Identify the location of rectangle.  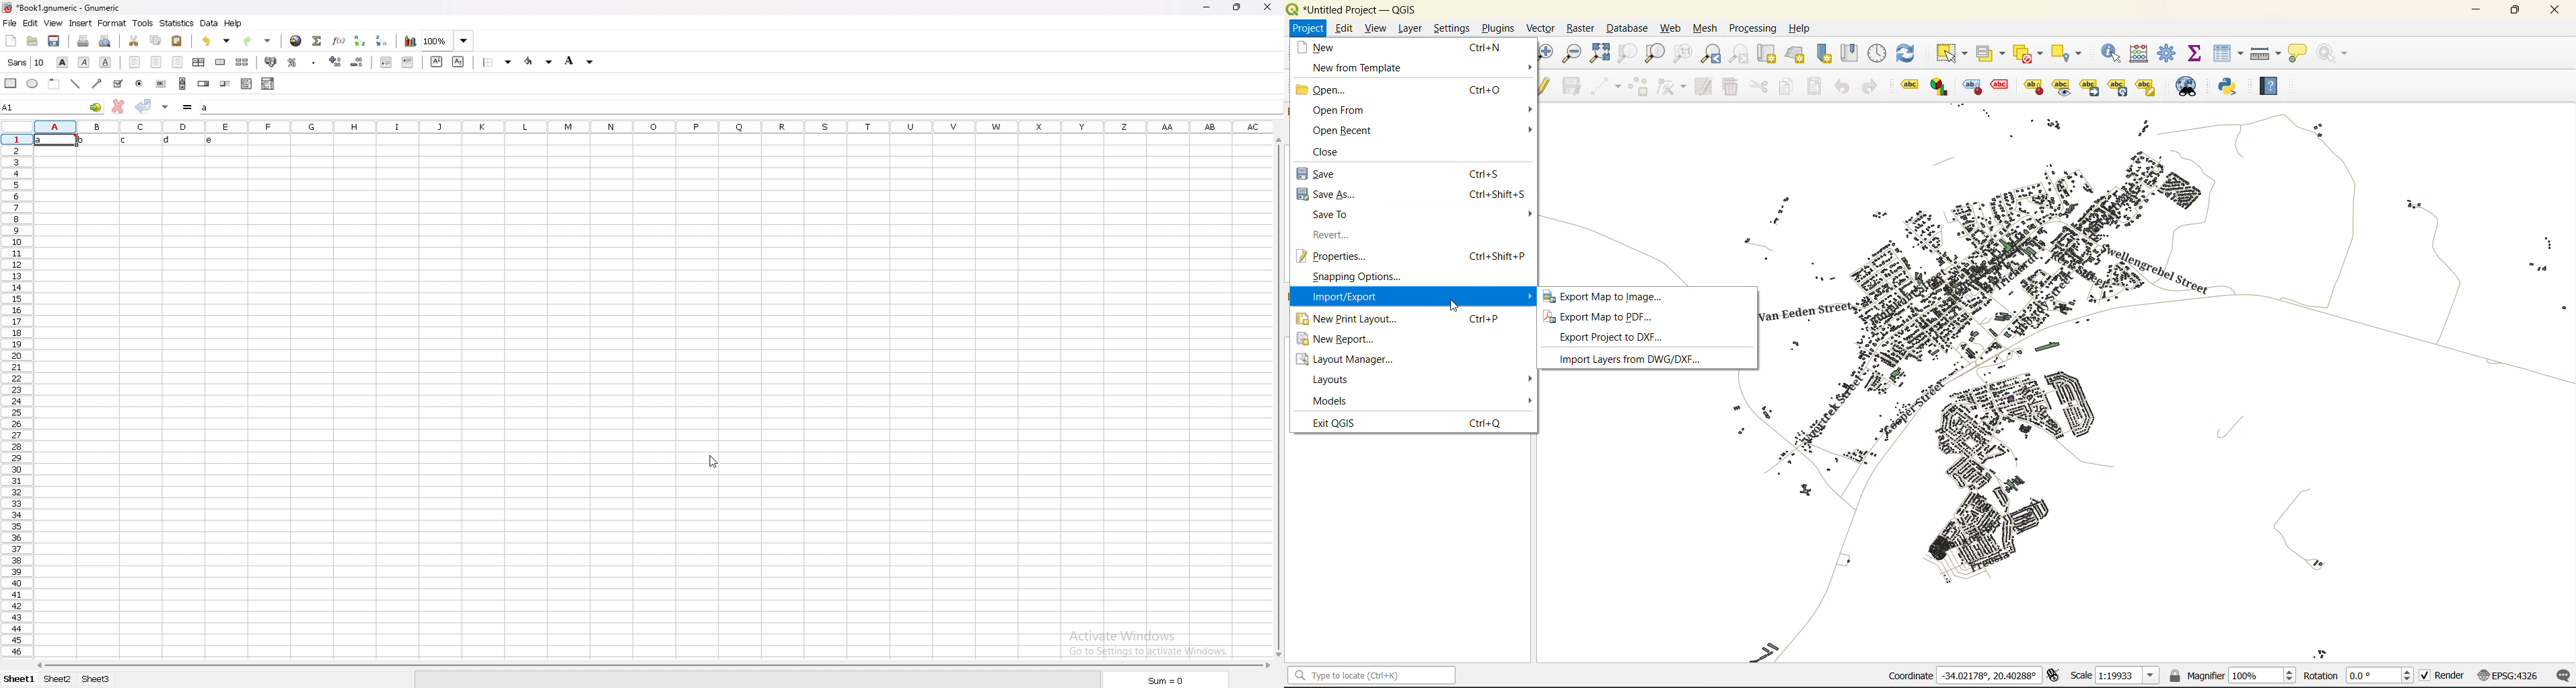
(11, 82).